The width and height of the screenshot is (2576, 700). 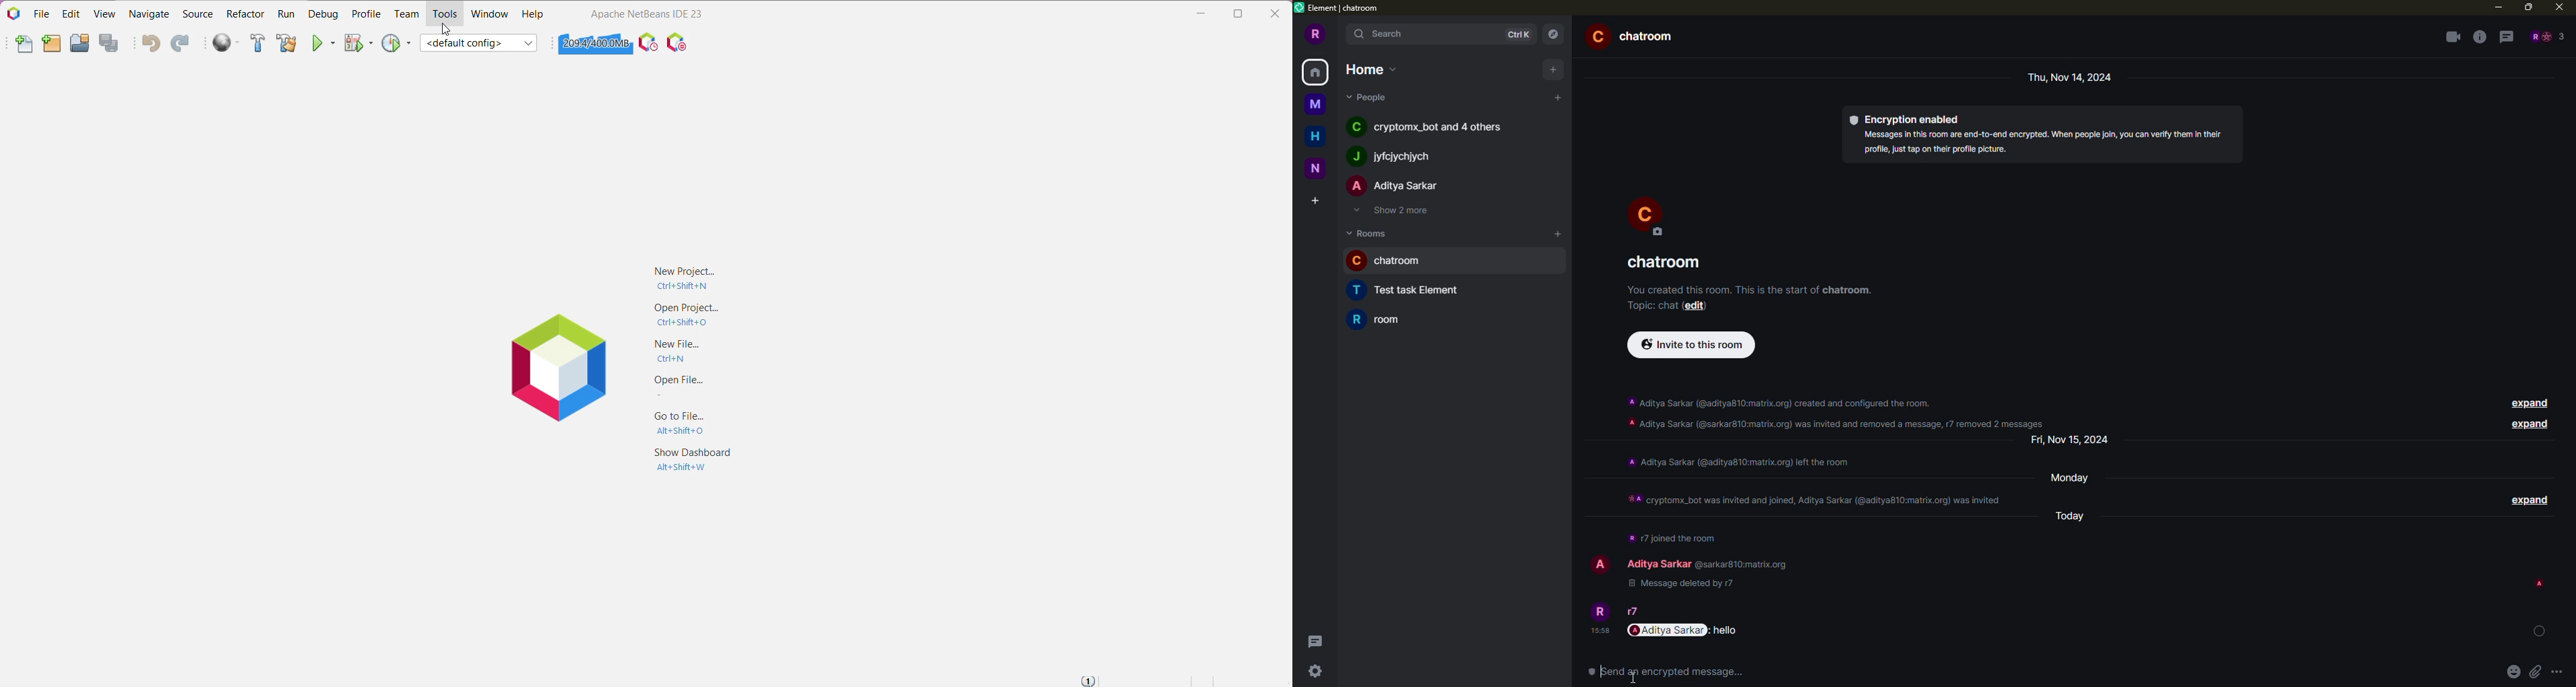 What do you see at coordinates (1397, 211) in the screenshot?
I see `show 2 more` at bounding box center [1397, 211].